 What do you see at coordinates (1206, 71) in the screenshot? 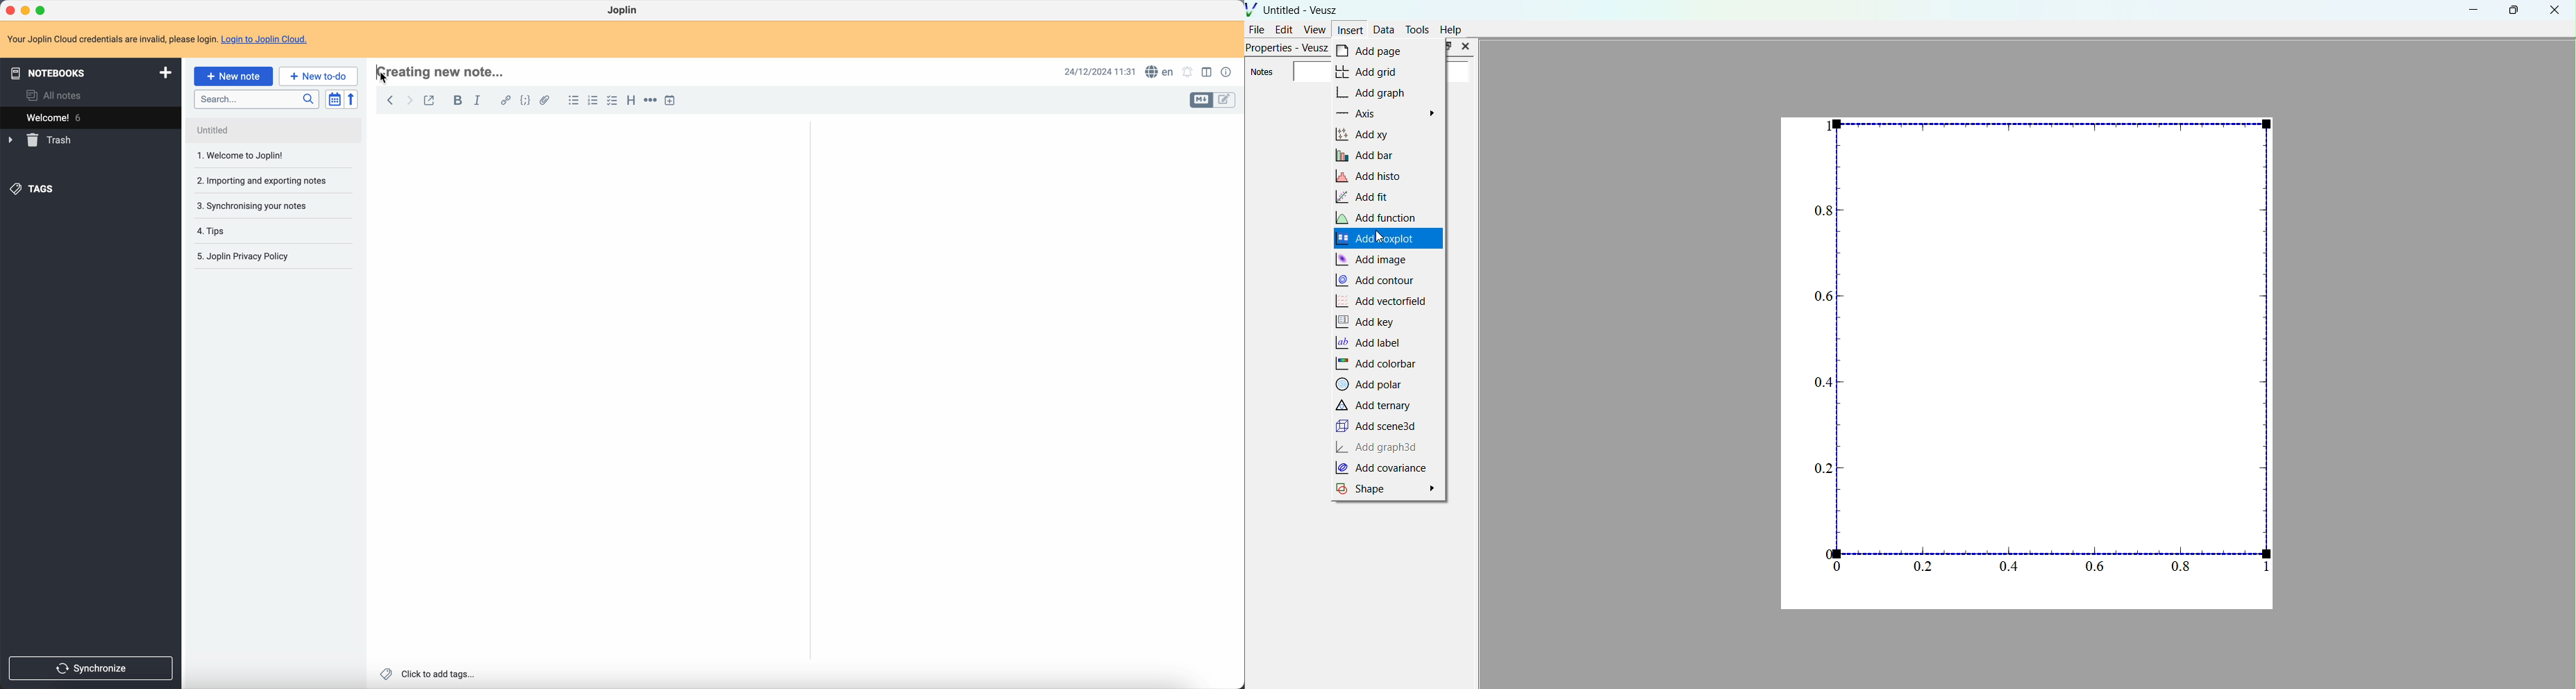
I see `toggle edit layout` at bounding box center [1206, 71].